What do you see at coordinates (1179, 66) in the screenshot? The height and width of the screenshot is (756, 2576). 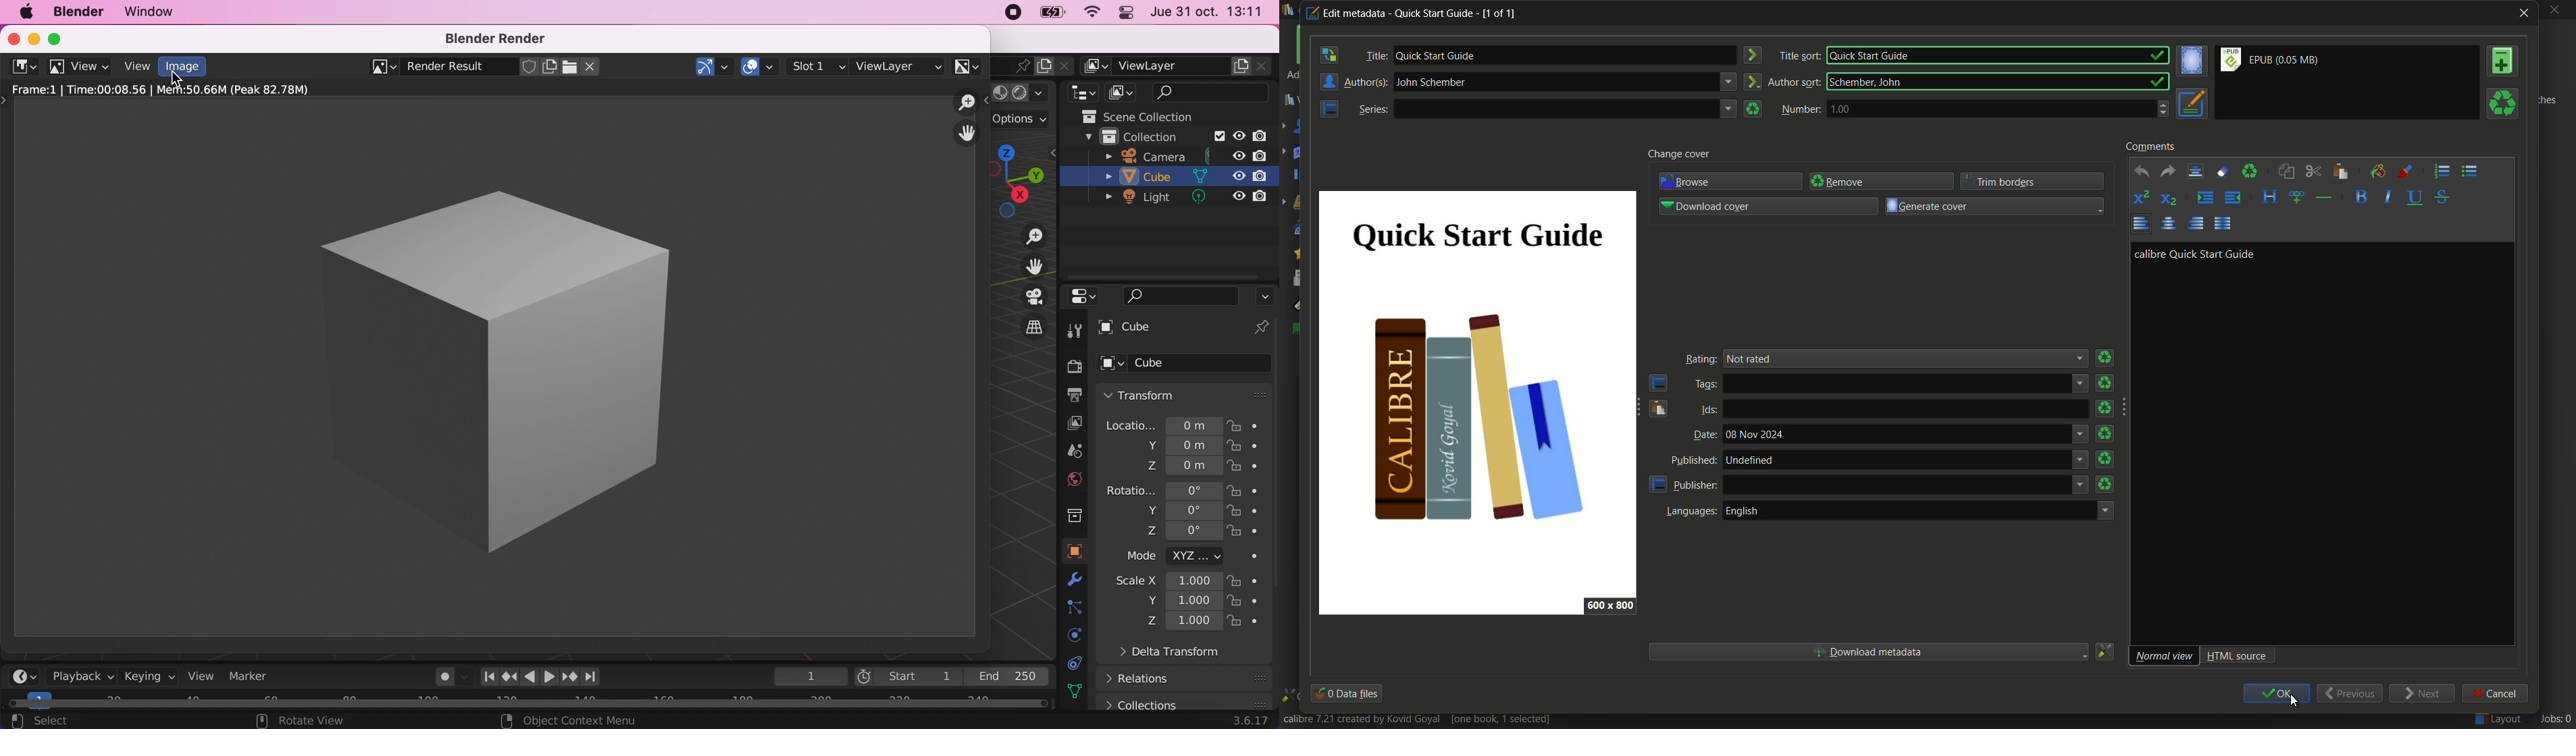 I see `view layer` at bounding box center [1179, 66].